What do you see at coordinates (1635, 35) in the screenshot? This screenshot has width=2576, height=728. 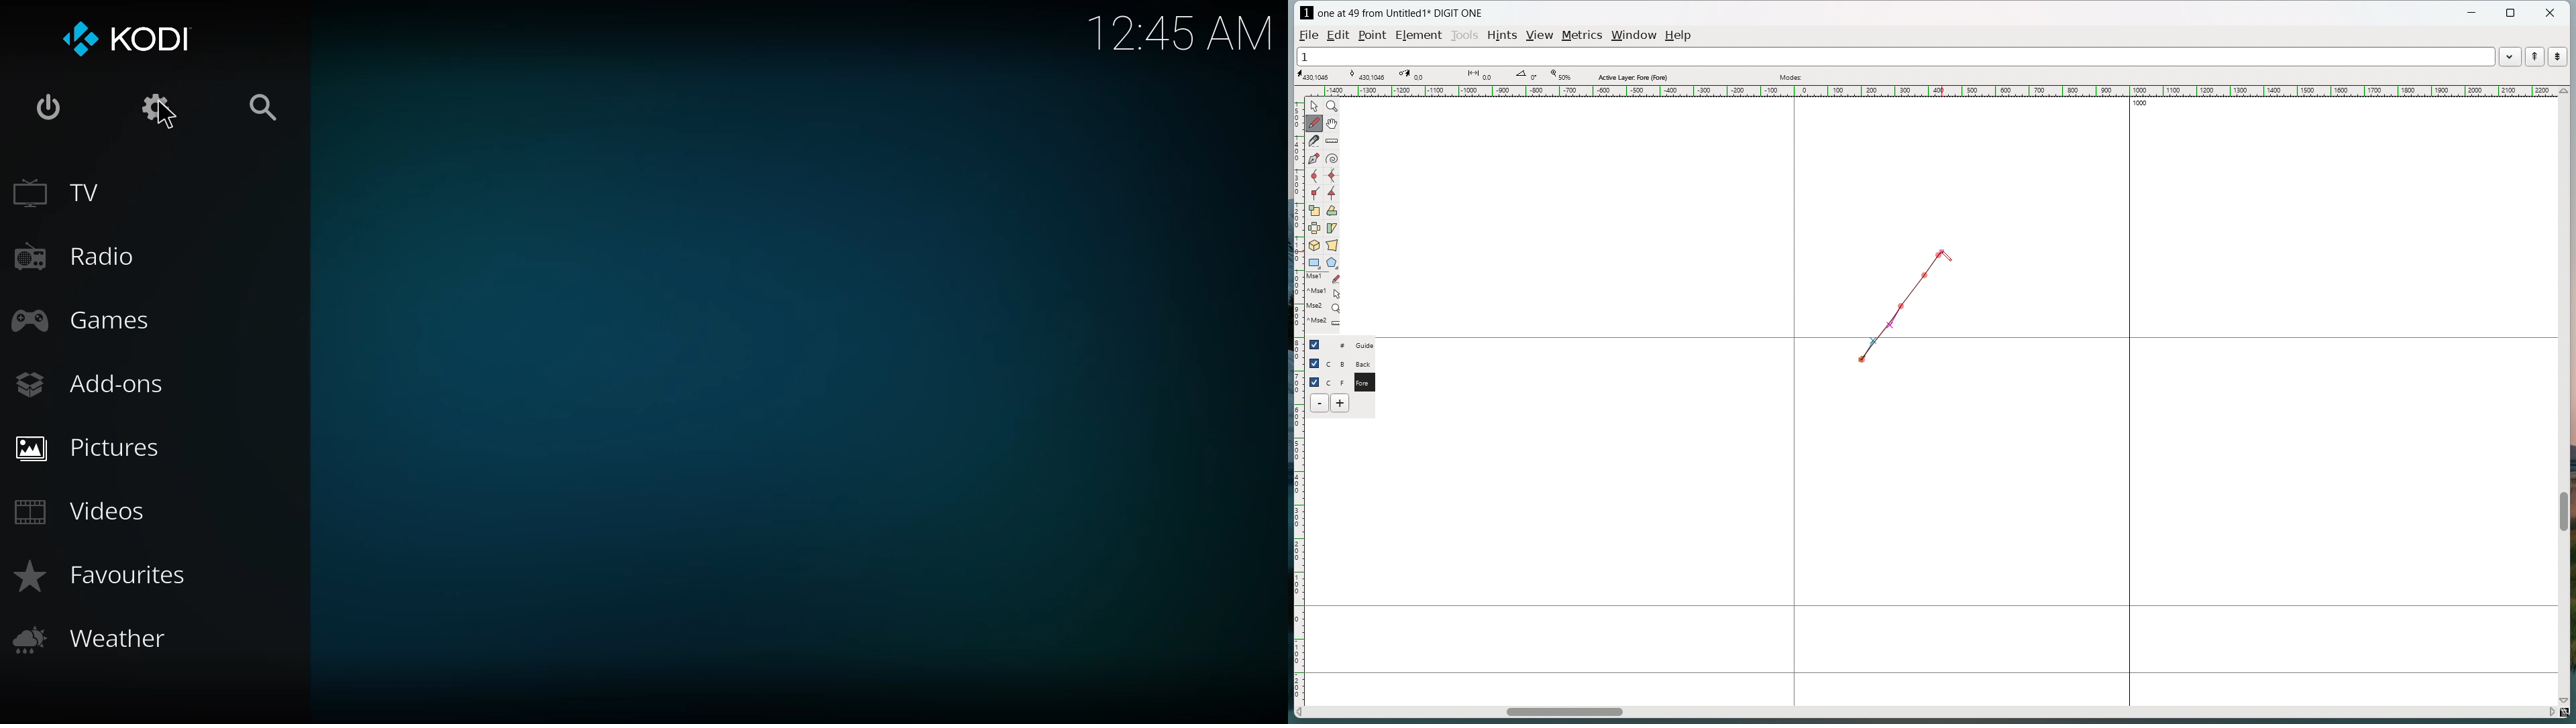 I see `window` at bounding box center [1635, 35].